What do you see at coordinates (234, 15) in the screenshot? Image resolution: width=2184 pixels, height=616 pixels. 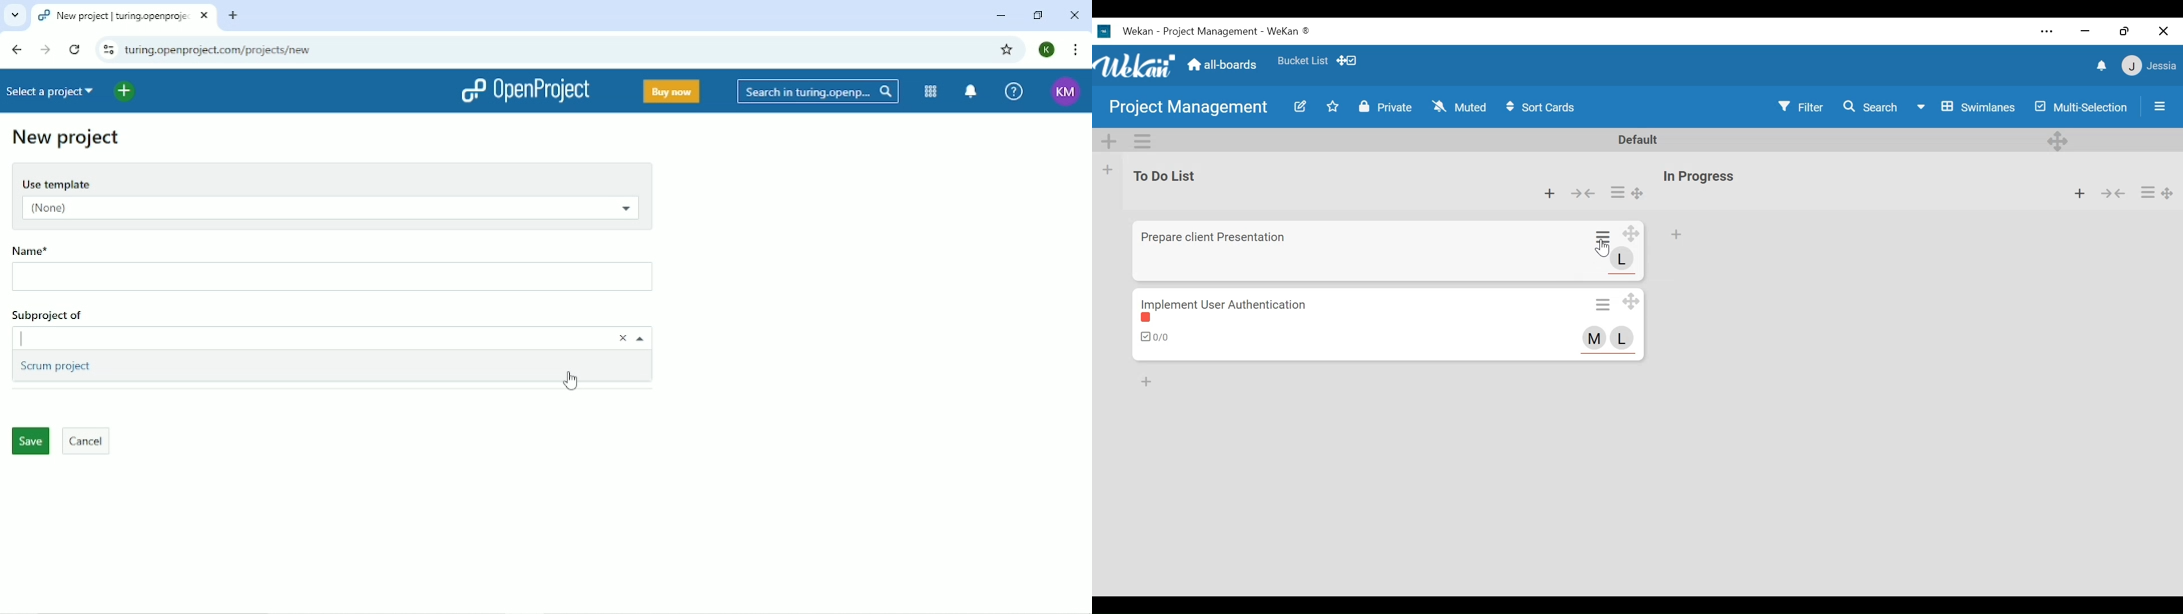 I see `New tab` at bounding box center [234, 15].